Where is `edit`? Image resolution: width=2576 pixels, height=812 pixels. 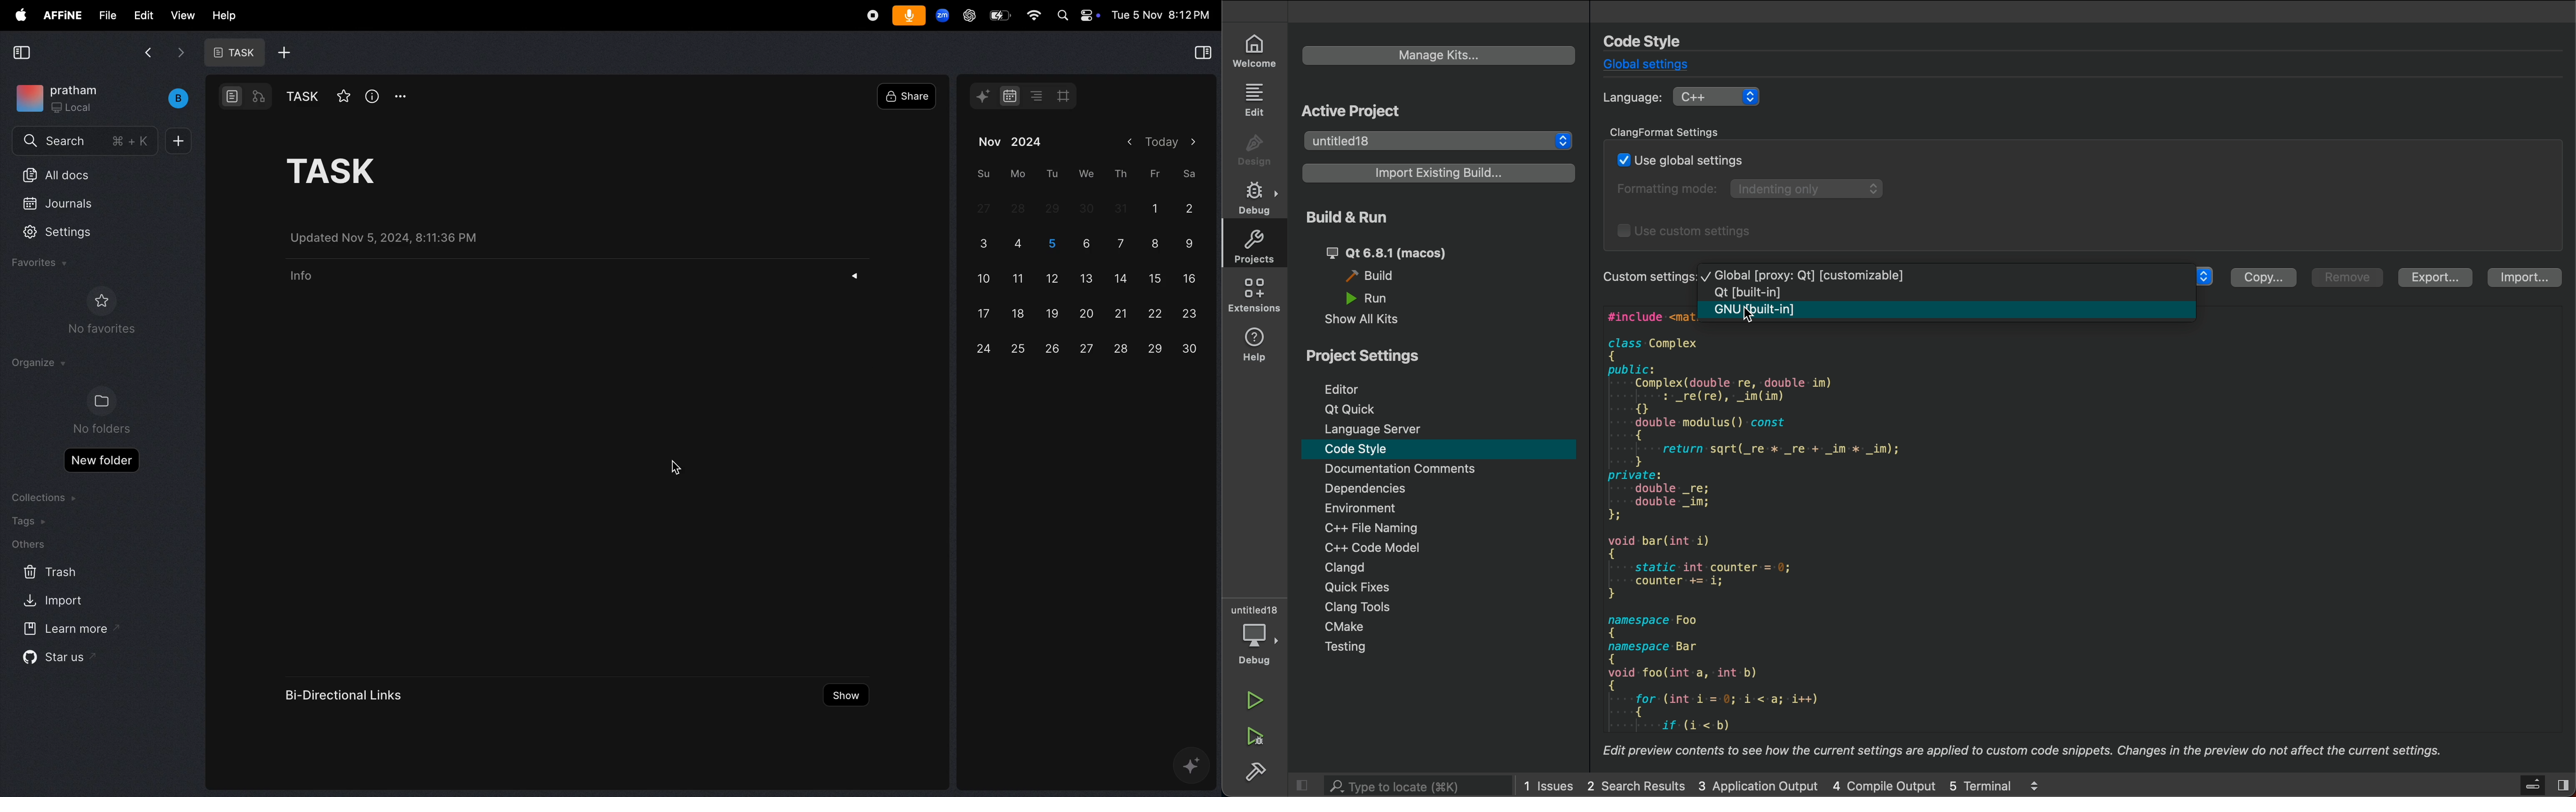 edit is located at coordinates (139, 15).